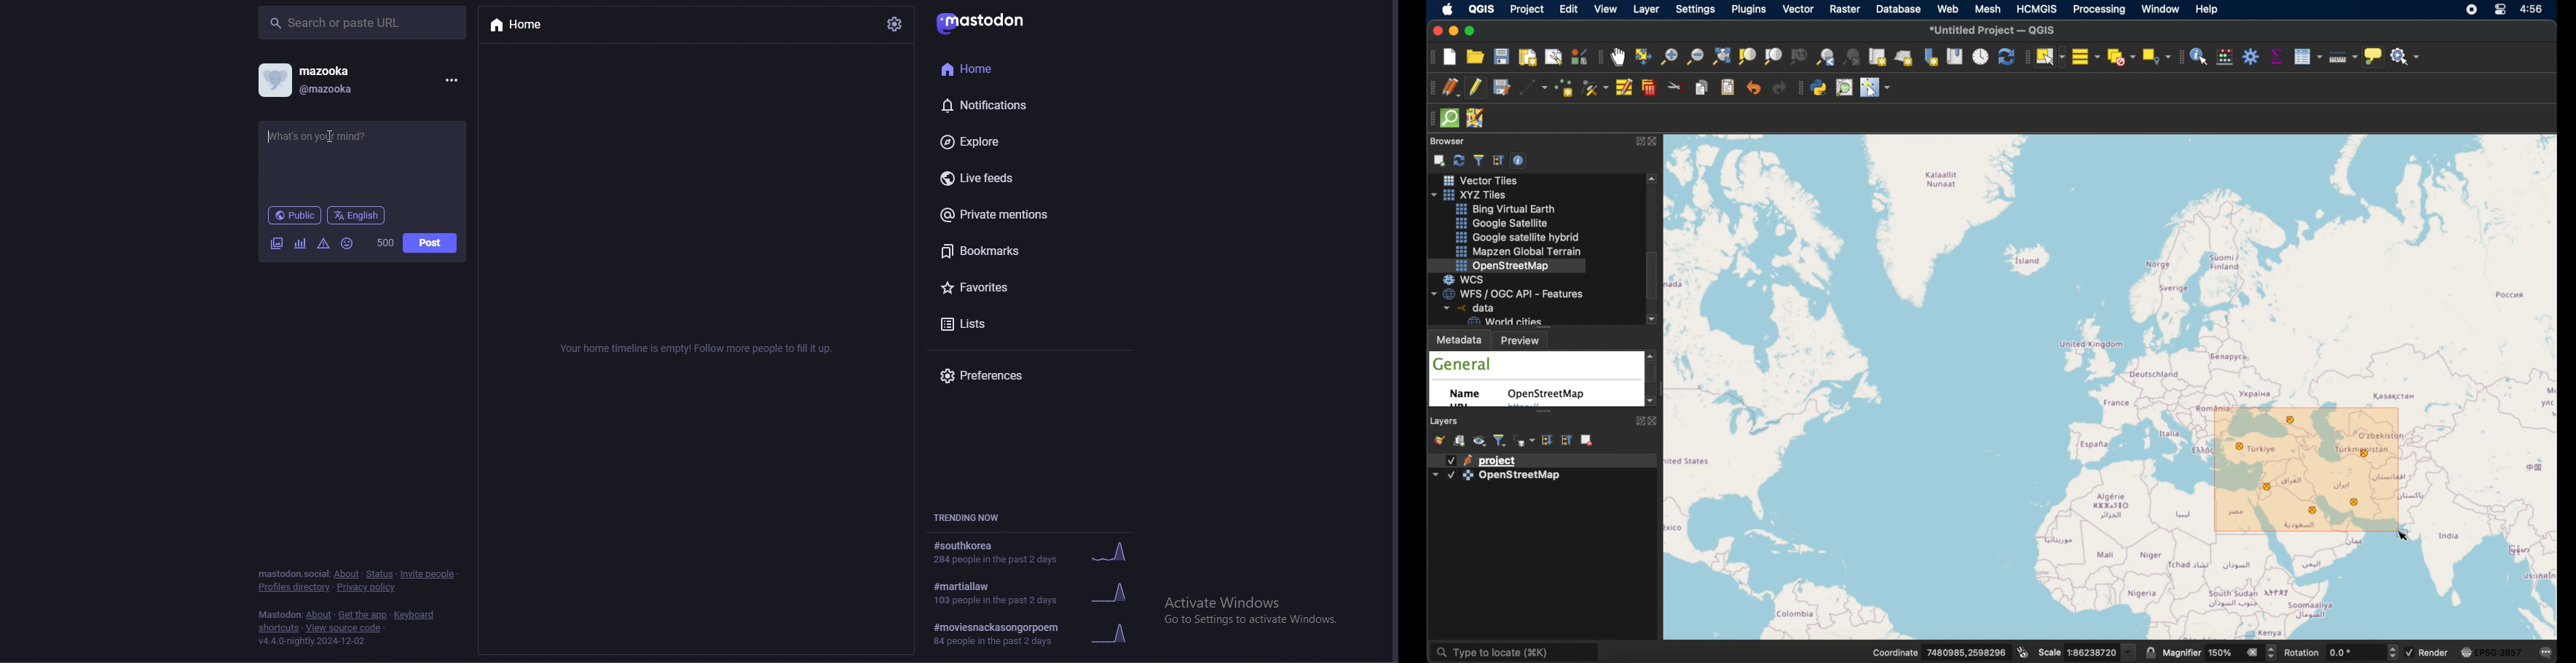 This screenshot has height=672, width=2576. What do you see at coordinates (323, 129) in the screenshot?
I see `Cursor` at bounding box center [323, 129].